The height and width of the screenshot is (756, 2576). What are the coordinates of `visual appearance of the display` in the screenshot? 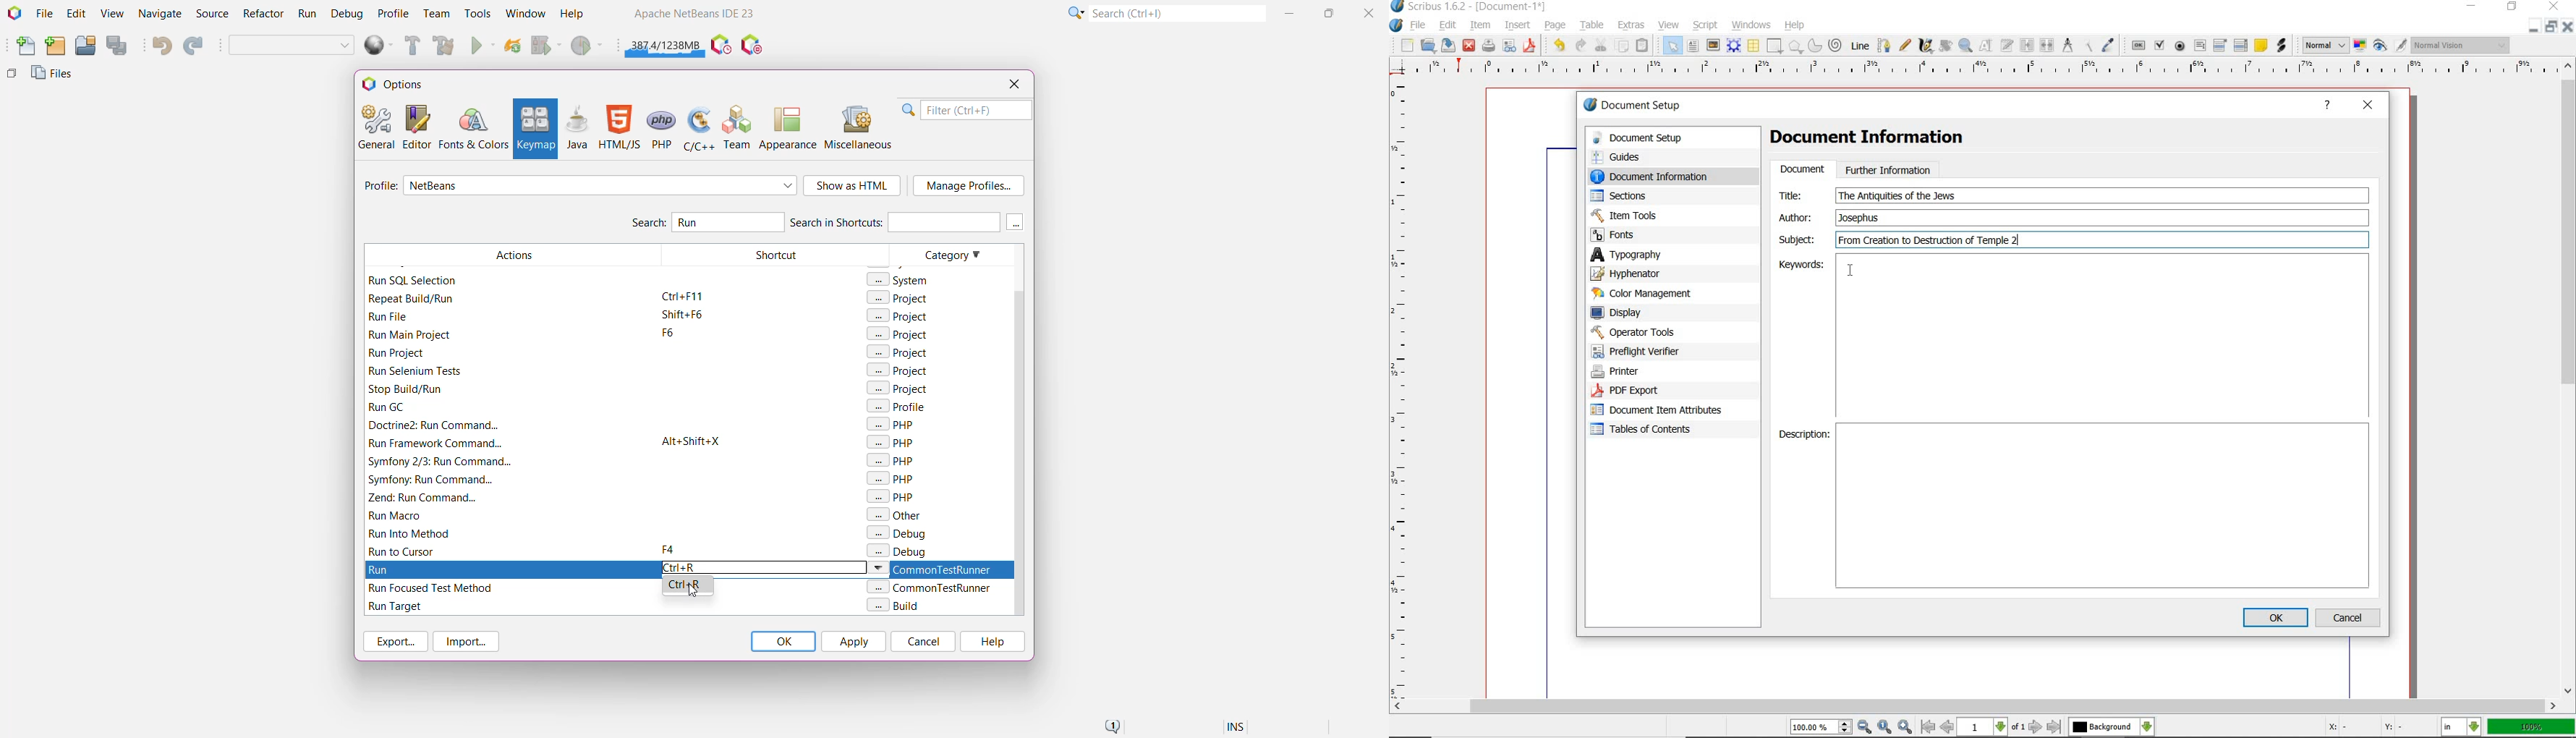 It's located at (2462, 45).